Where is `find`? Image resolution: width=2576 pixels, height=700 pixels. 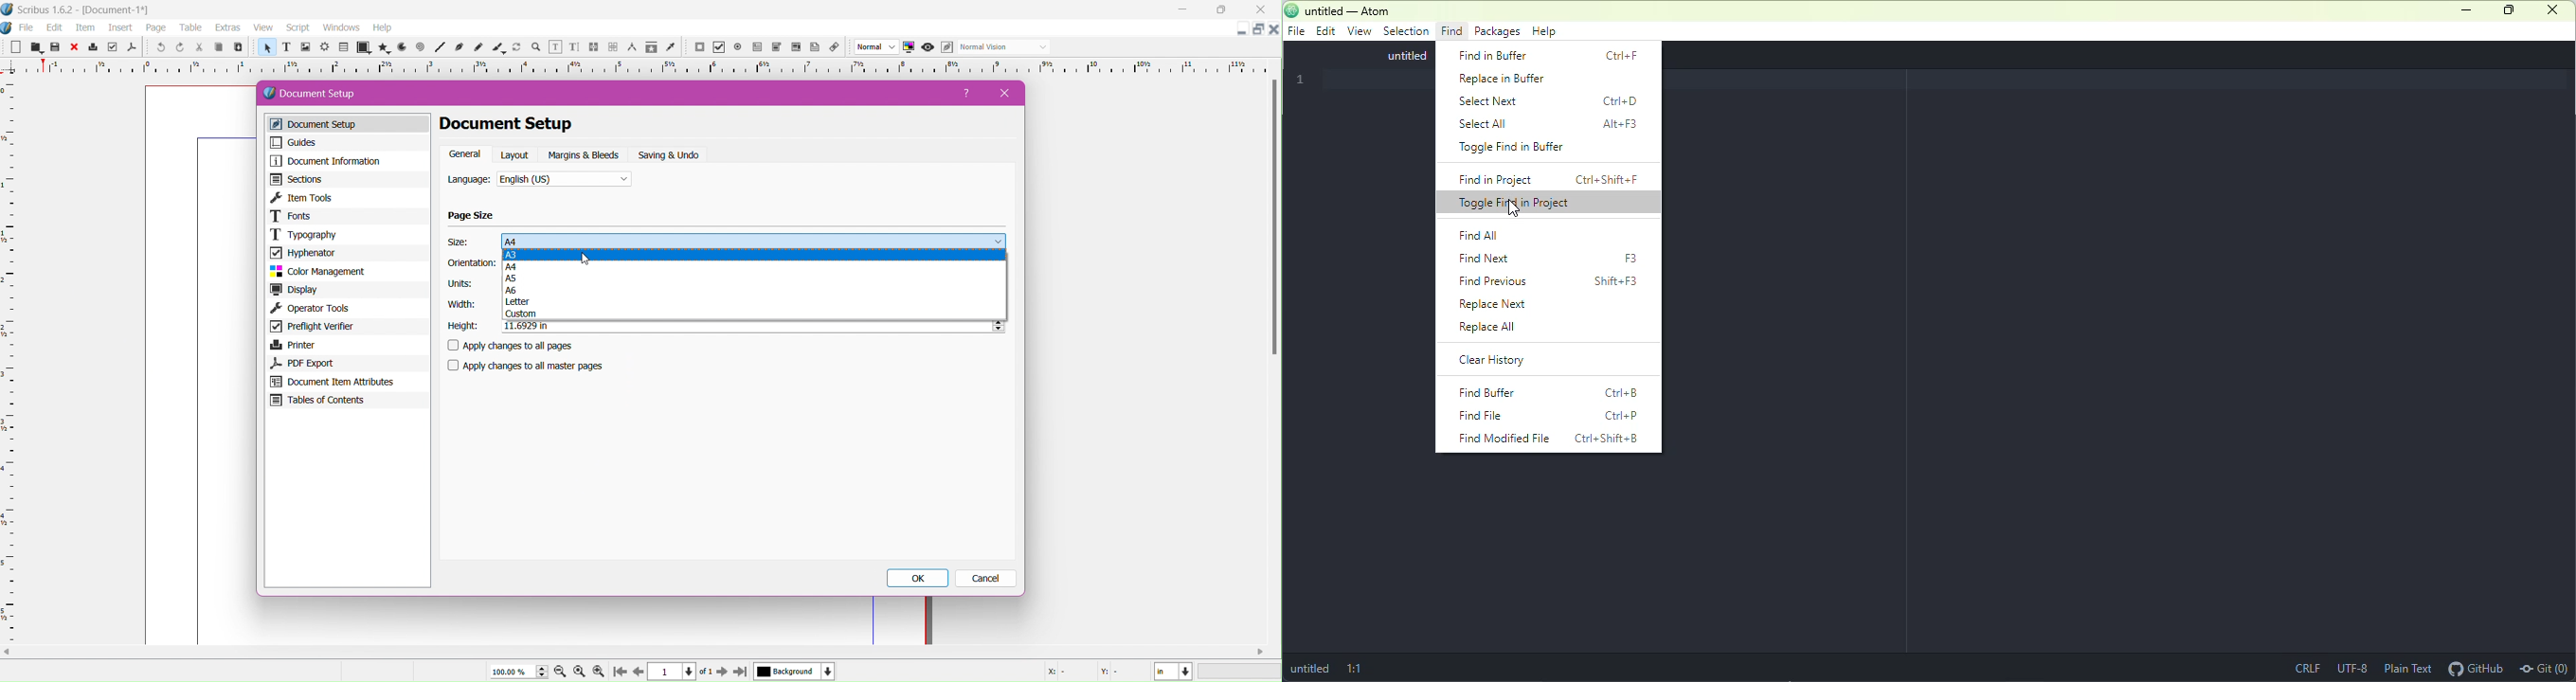
find is located at coordinates (1451, 31).